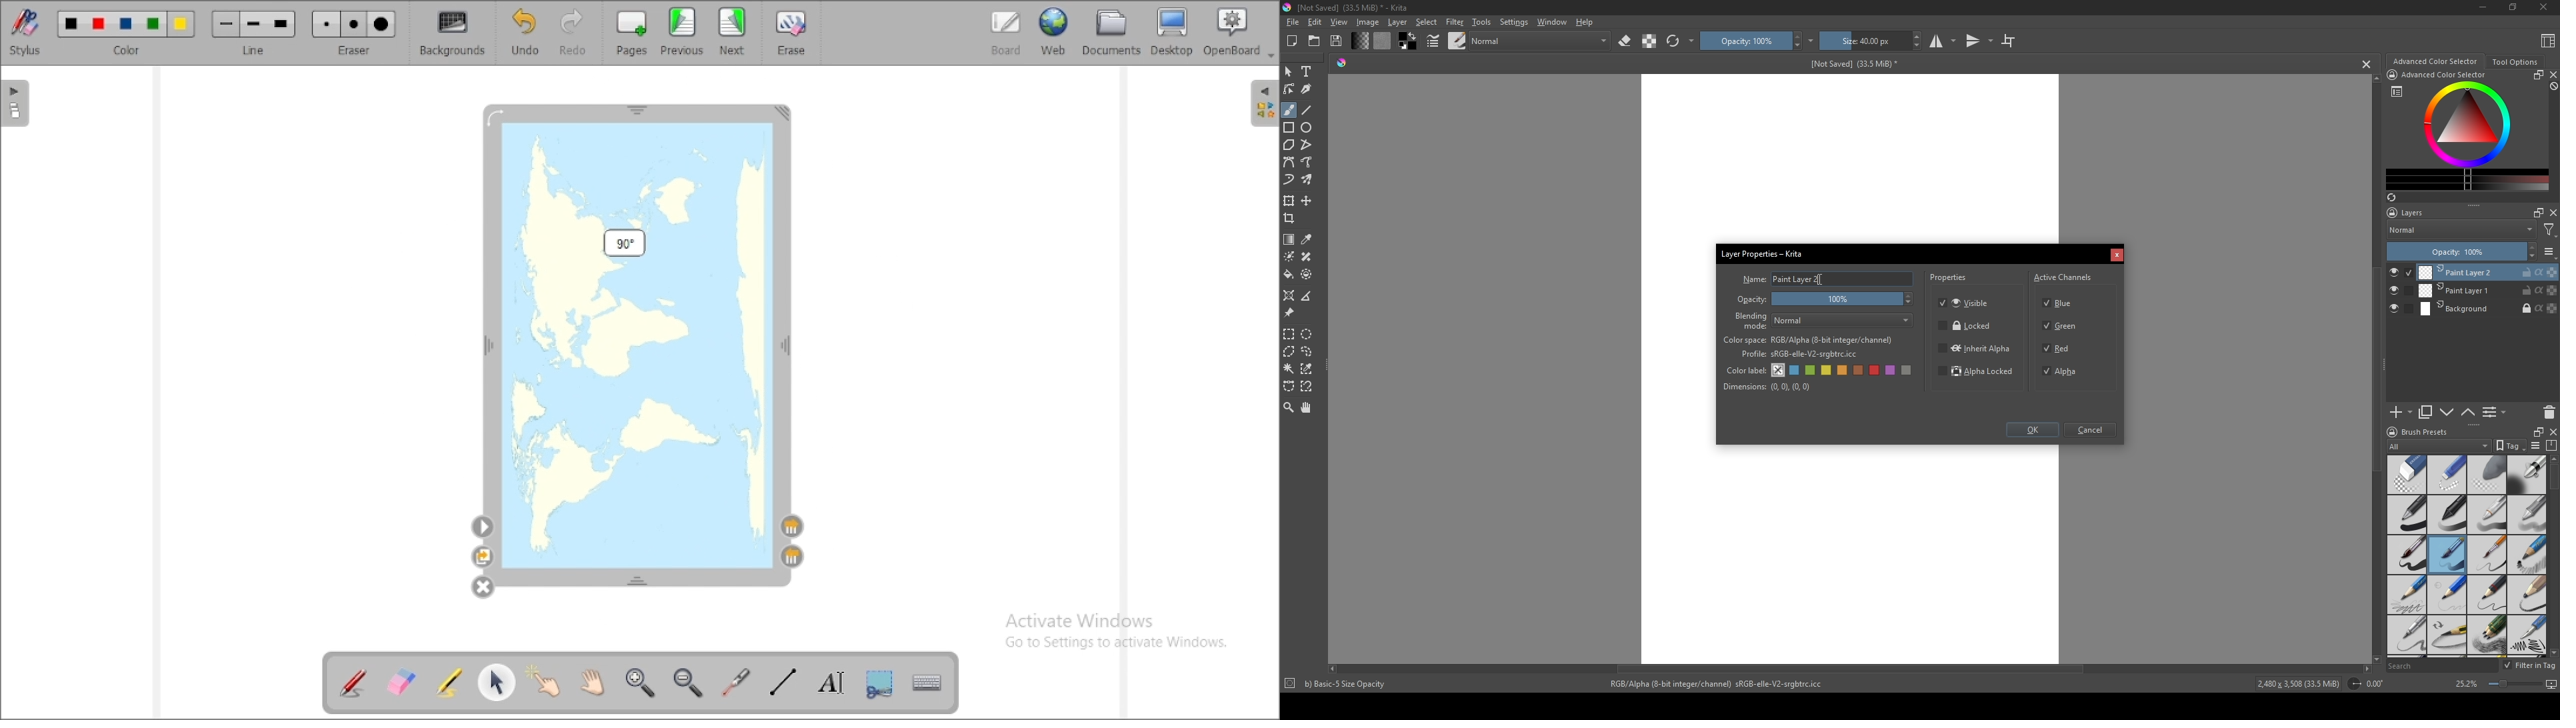  I want to click on brush, so click(1457, 40).